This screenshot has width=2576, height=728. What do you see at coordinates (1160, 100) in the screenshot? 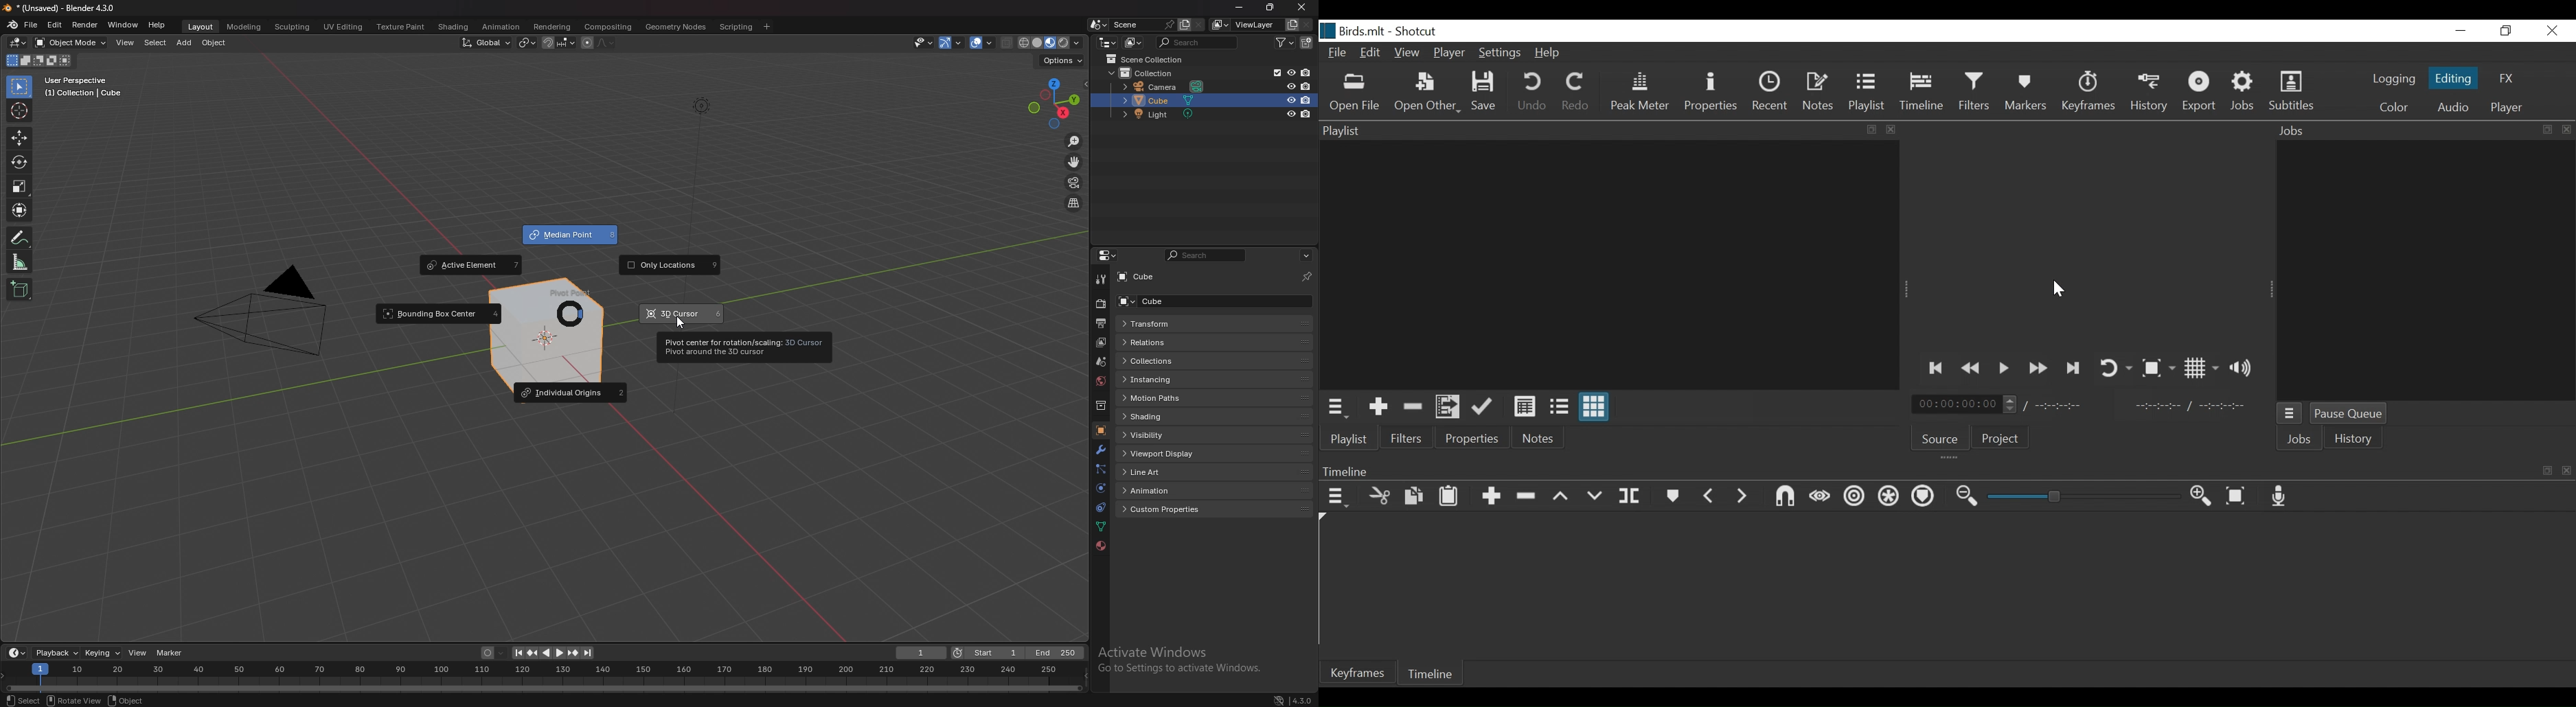
I see `cube` at bounding box center [1160, 100].